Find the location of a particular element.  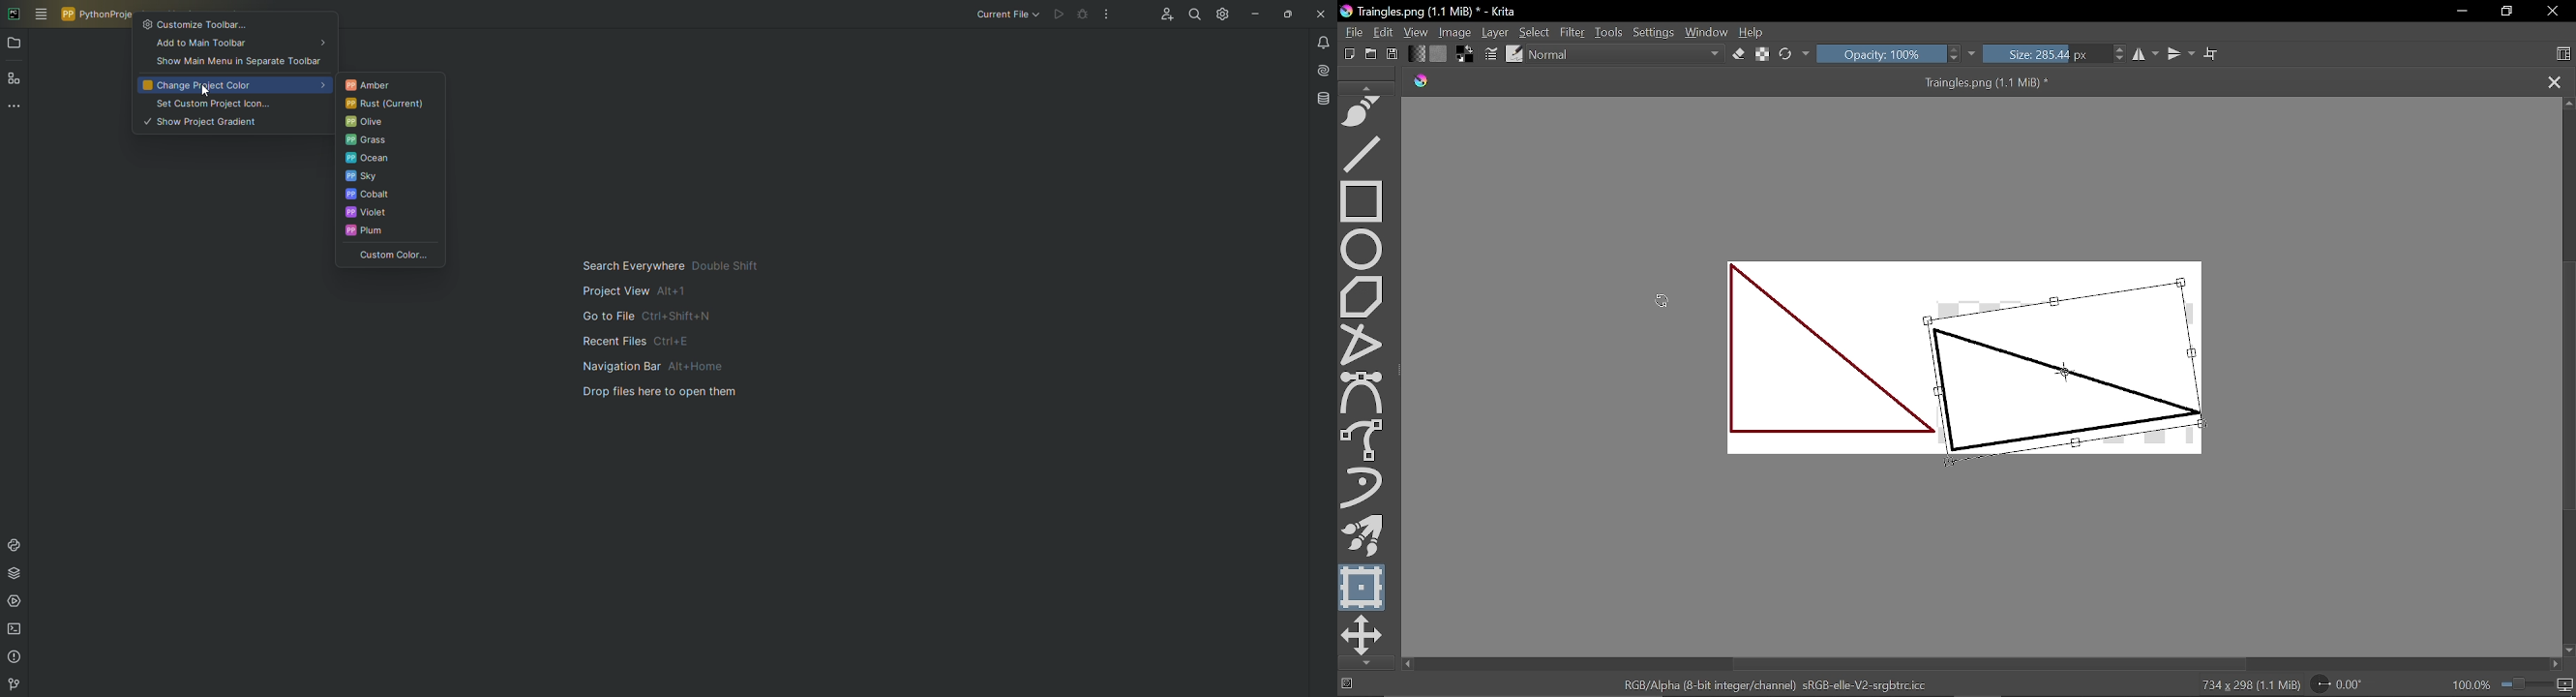

View is located at coordinates (1418, 33).